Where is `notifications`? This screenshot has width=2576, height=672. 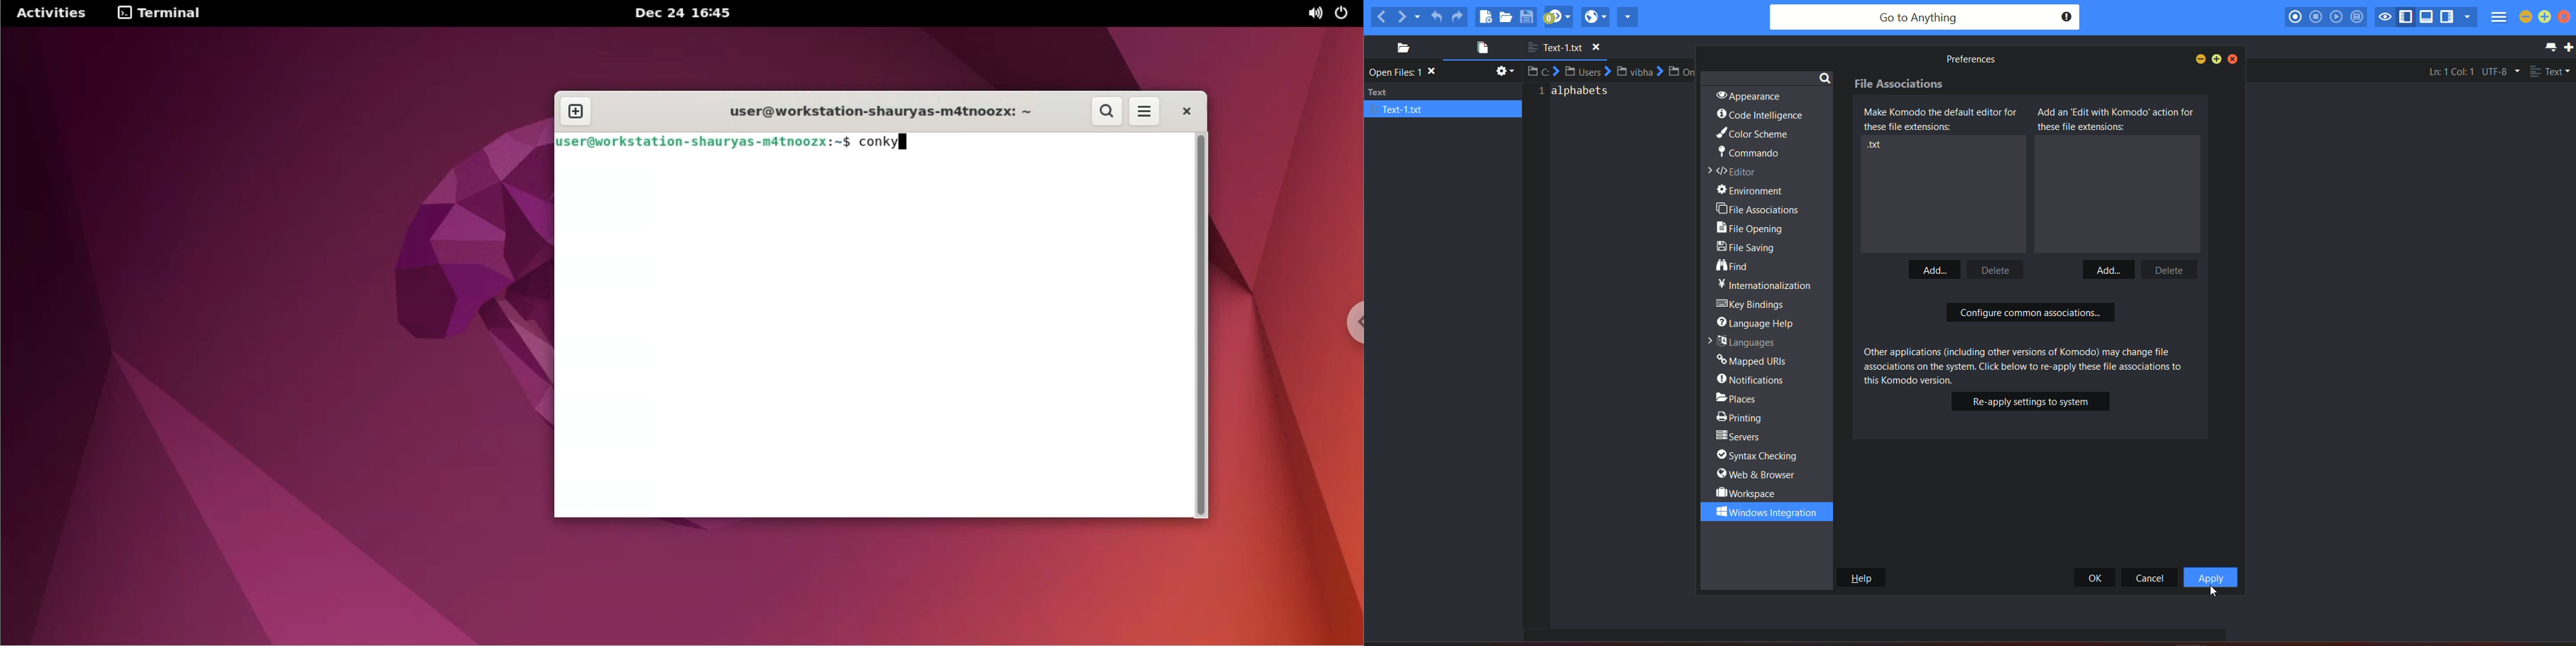
notifications is located at coordinates (1753, 379).